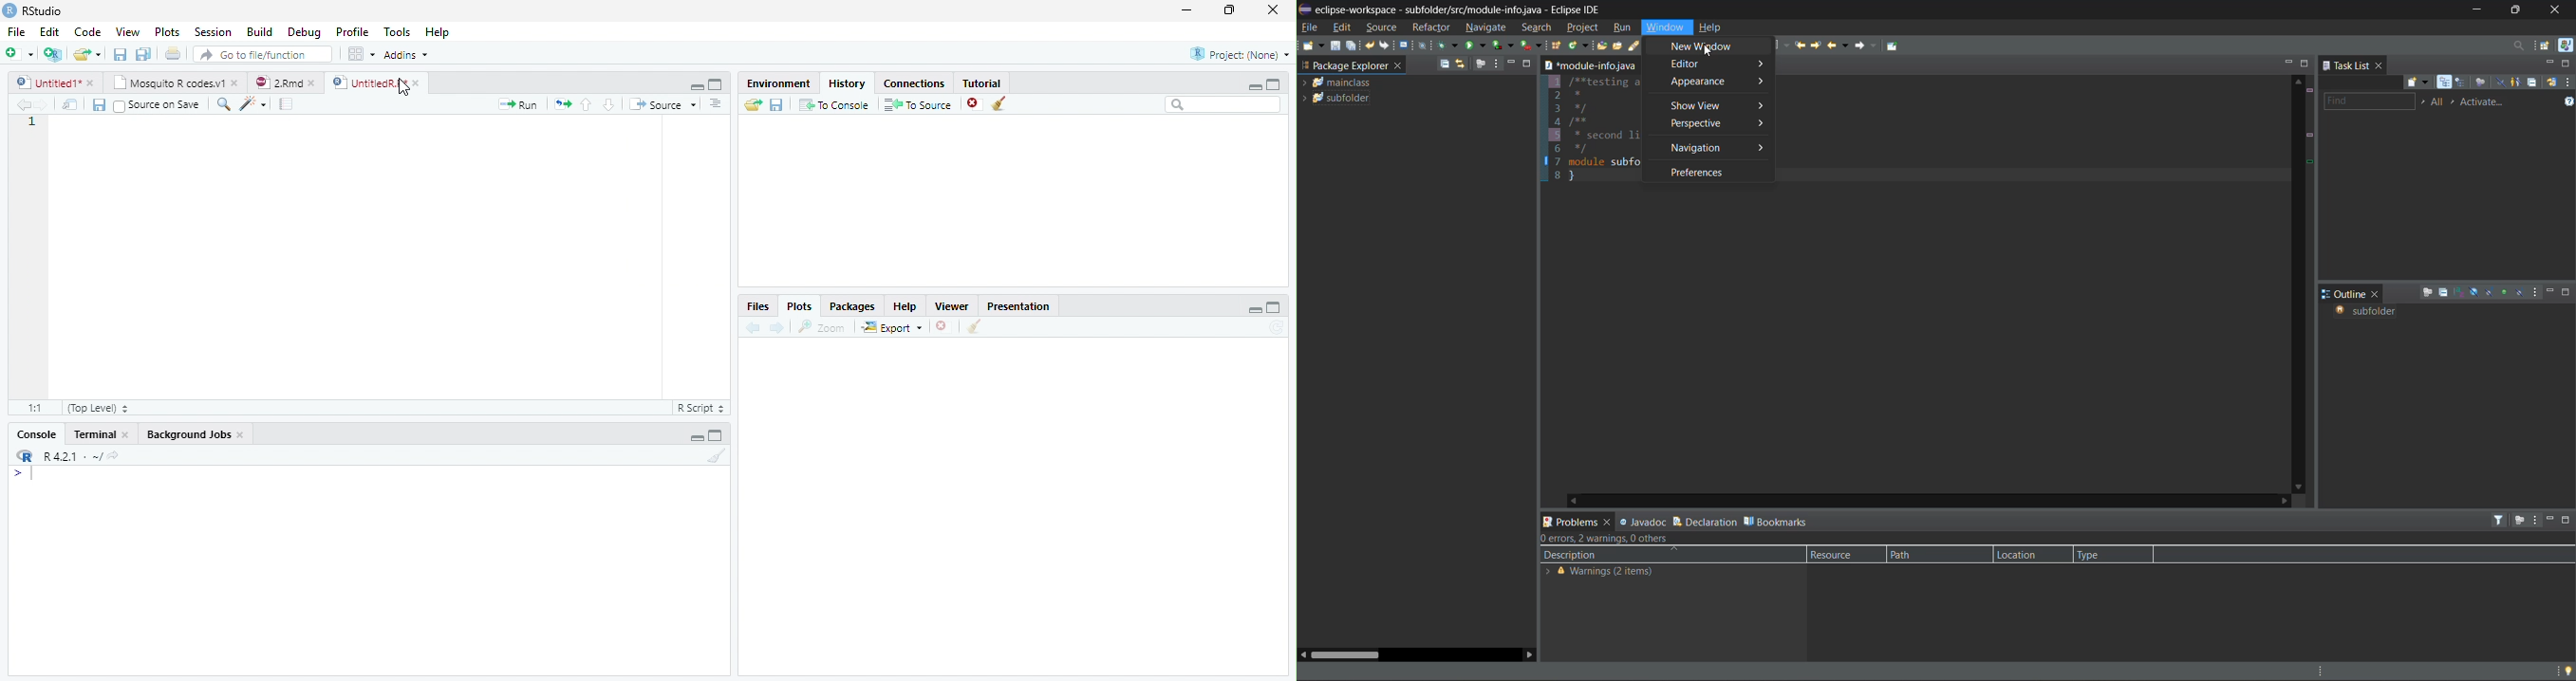 The height and width of the screenshot is (700, 2576). Describe the element at coordinates (1380, 28) in the screenshot. I see `source` at that location.